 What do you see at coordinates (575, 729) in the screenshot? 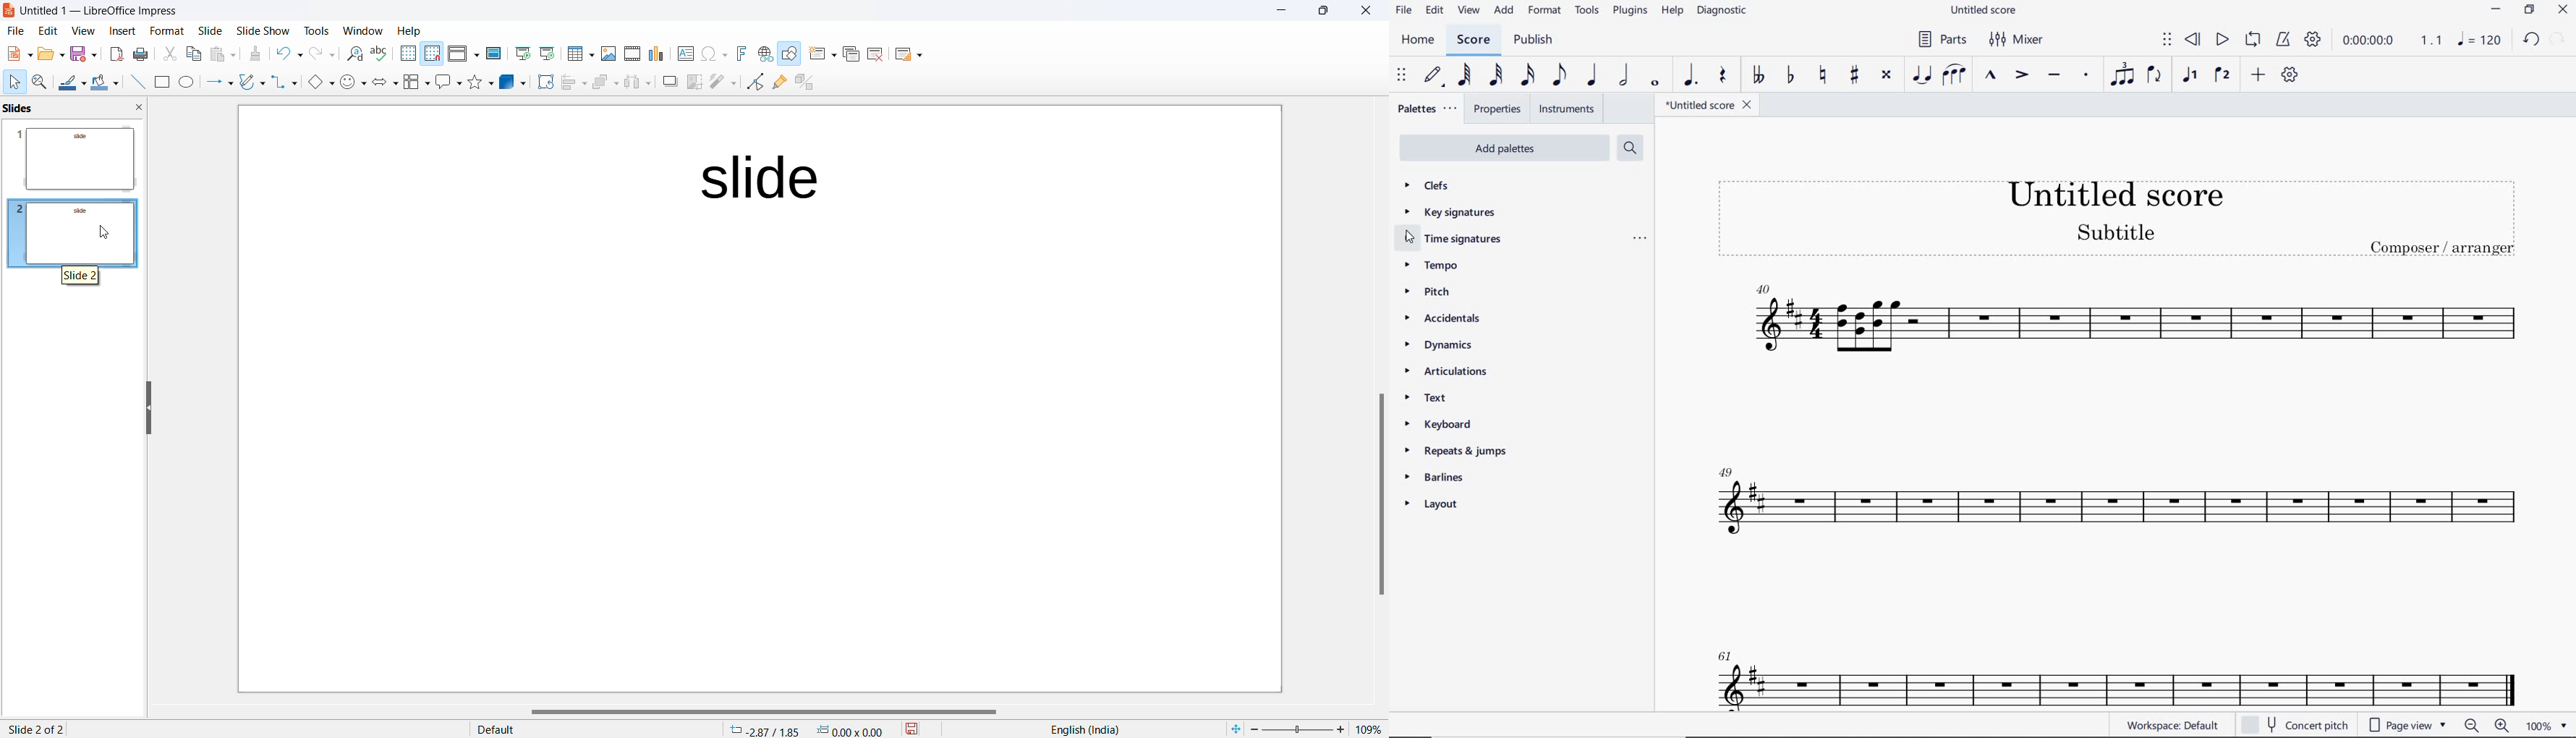
I see `display type` at bounding box center [575, 729].